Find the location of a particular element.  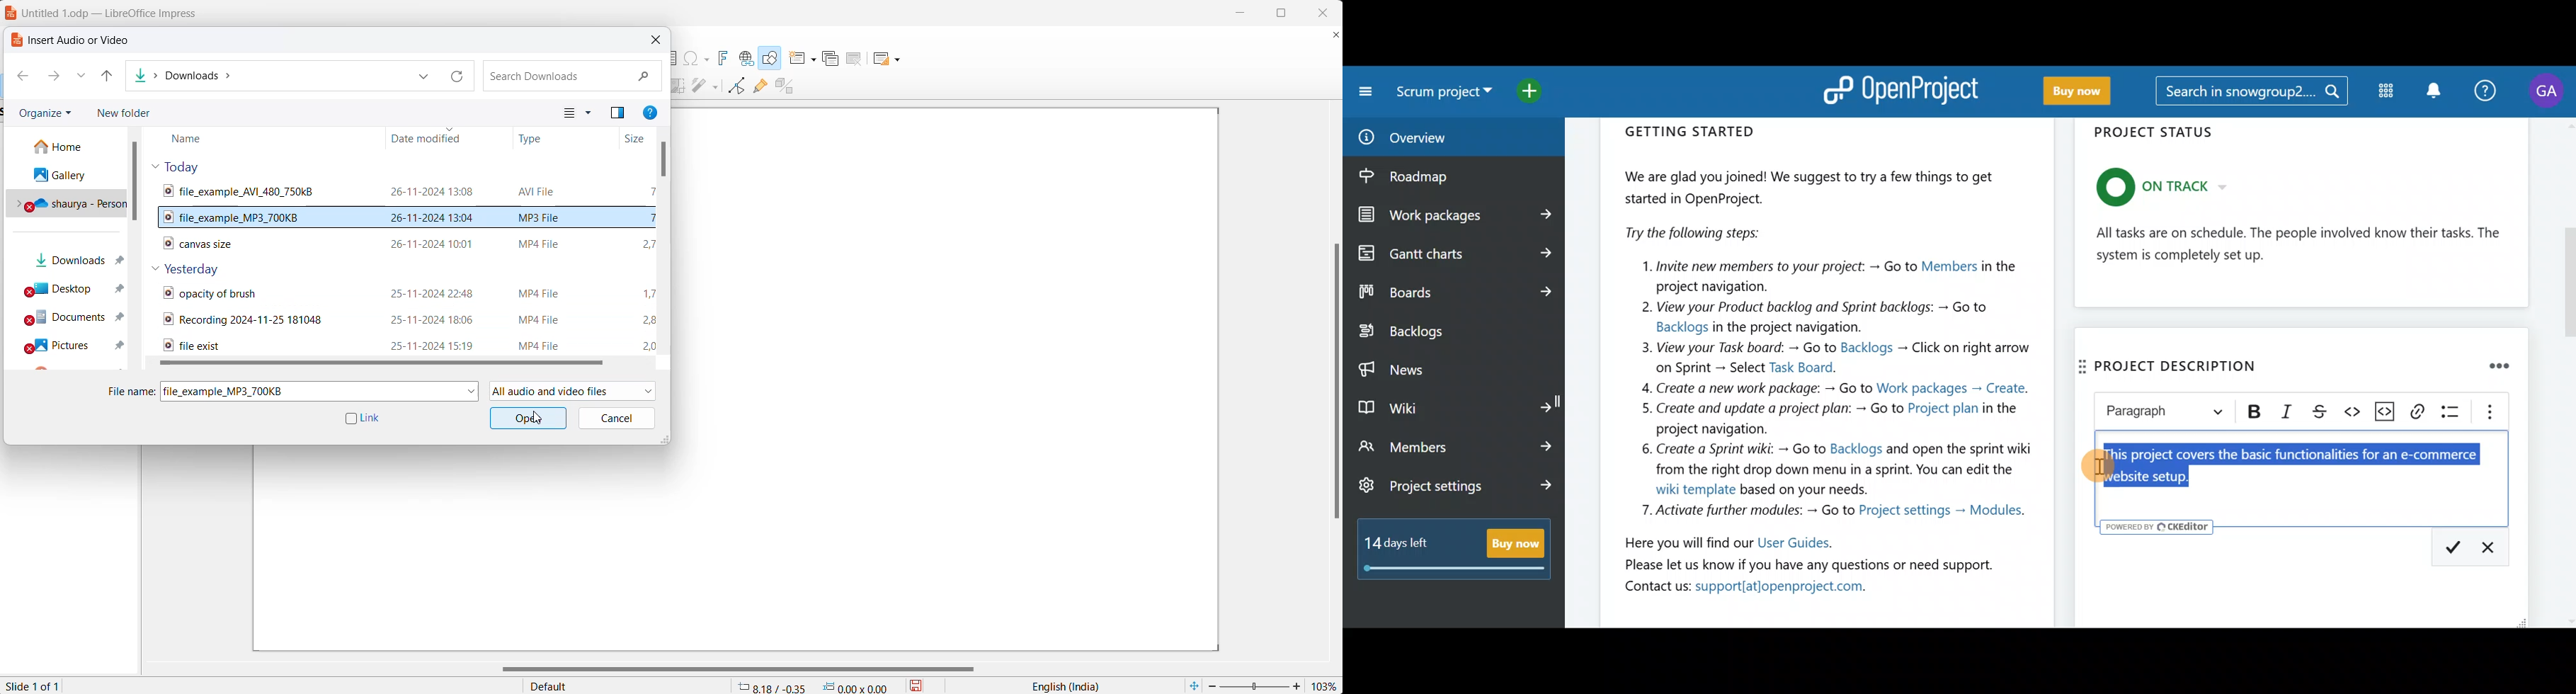

video file format is located at coordinates (541, 191).